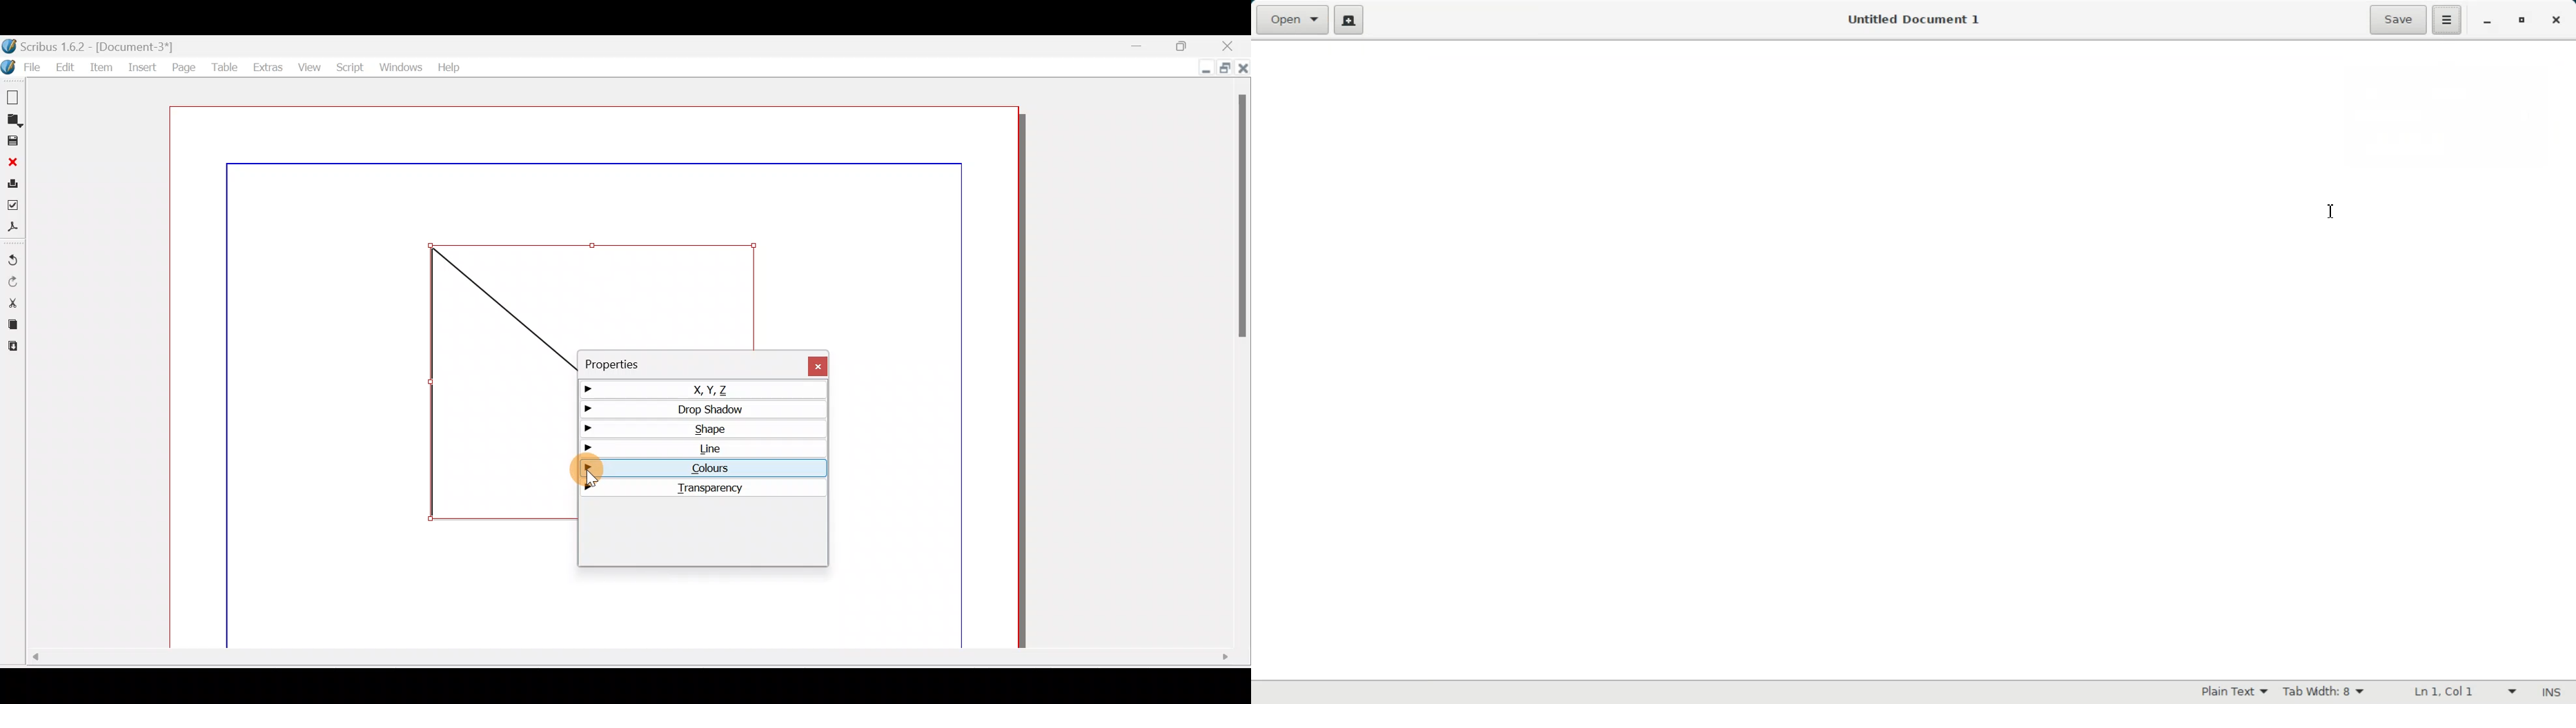  What do you see at coordinates (1199, 70) in the screenshot?
I see `Minimise` at bounding box center [1199, 70].